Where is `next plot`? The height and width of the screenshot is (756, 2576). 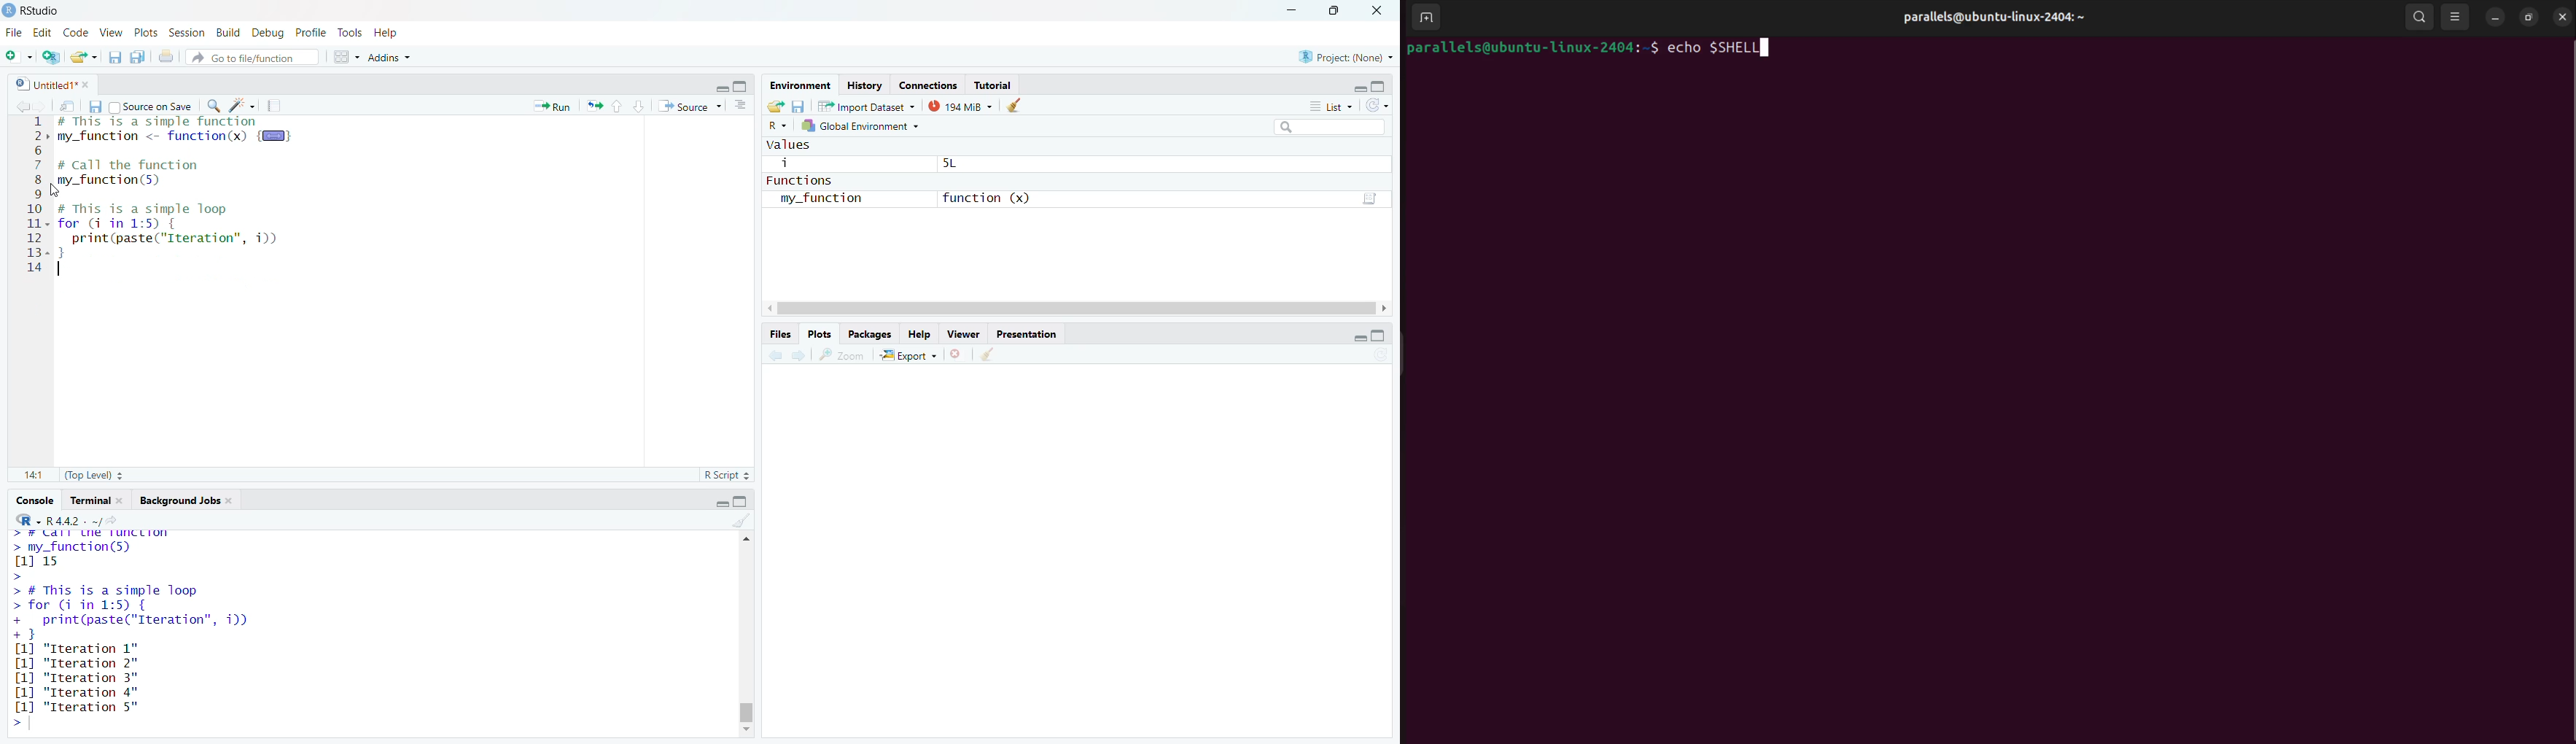
next plot is located at coordinates (801, 356).